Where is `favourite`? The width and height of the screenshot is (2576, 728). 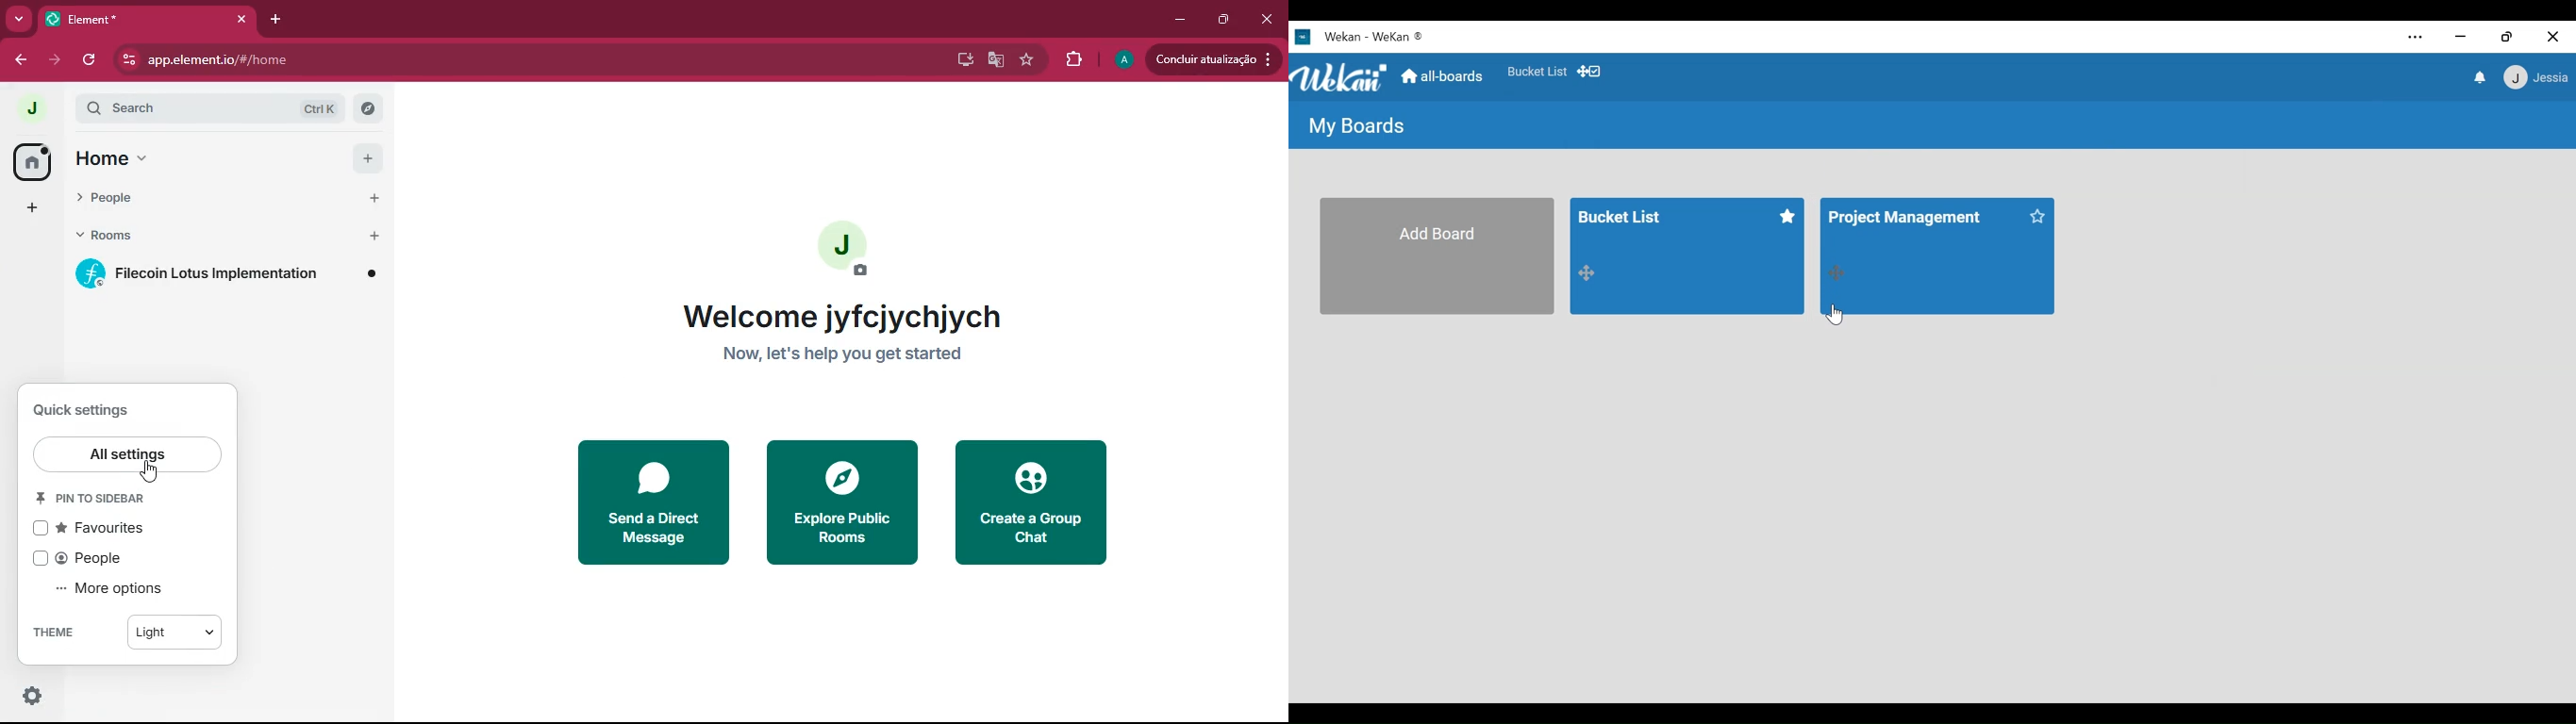
favourite is located at coordinates (1031, 62).